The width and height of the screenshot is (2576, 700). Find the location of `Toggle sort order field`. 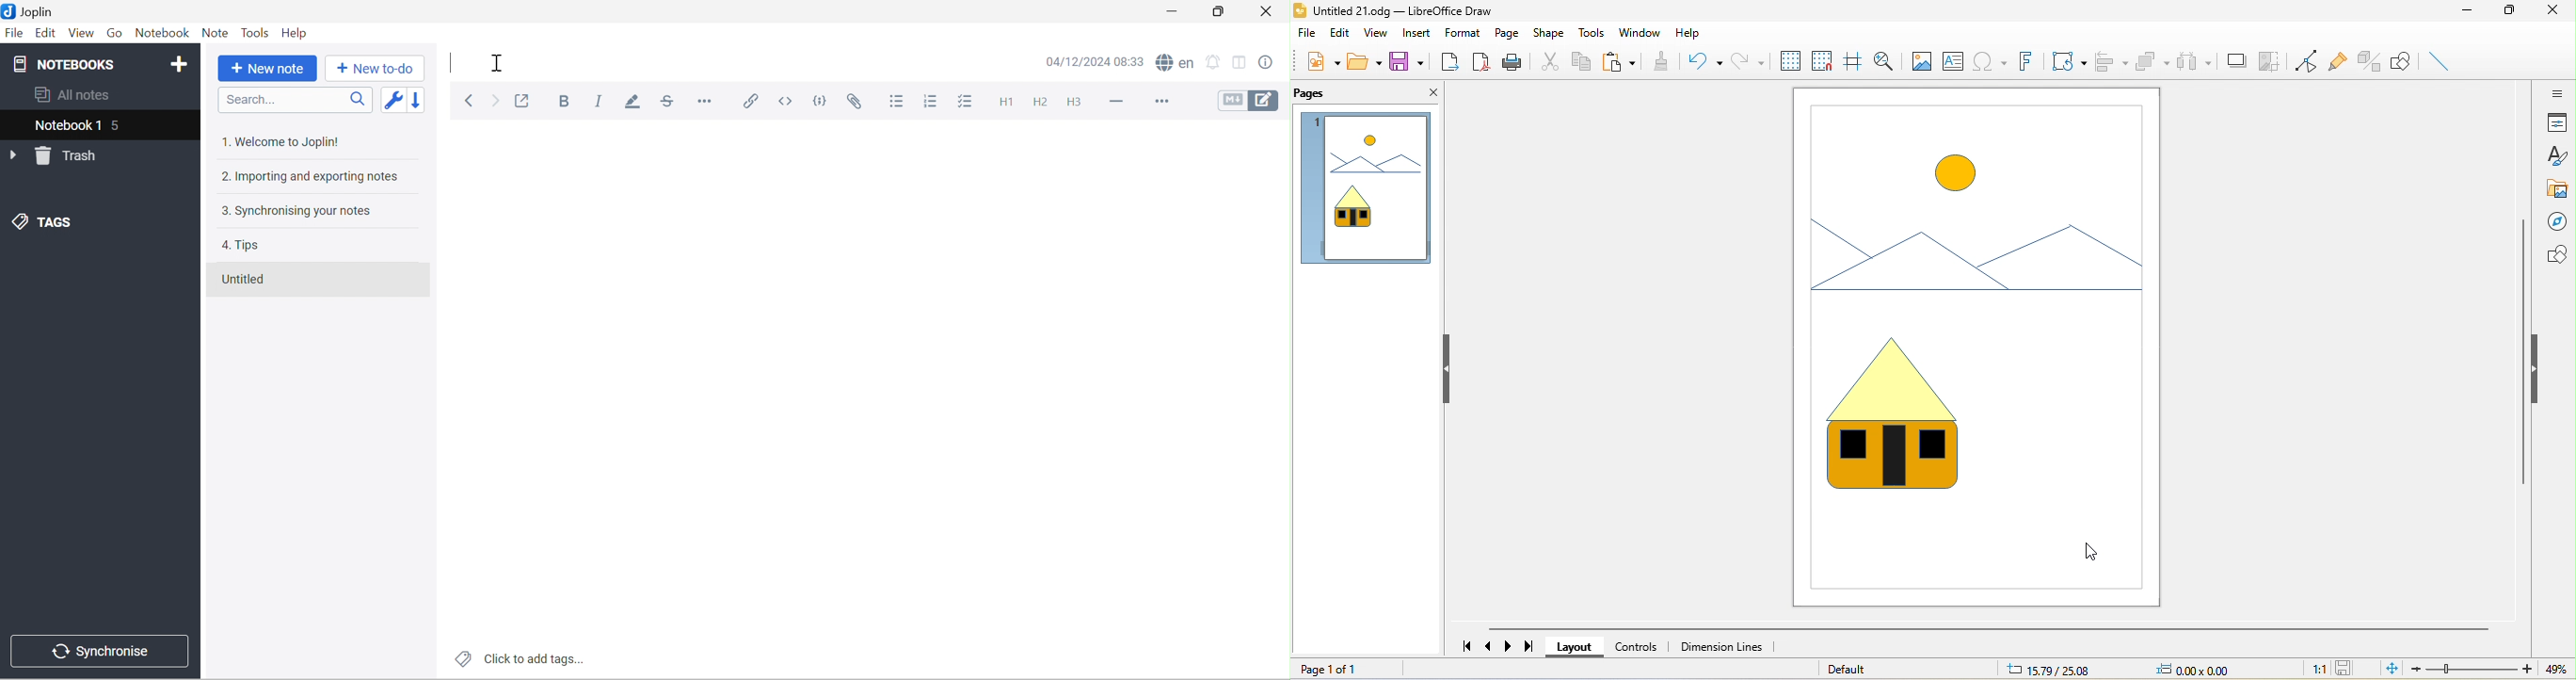

Toggle sort order field is located at coordinates (392, 102).